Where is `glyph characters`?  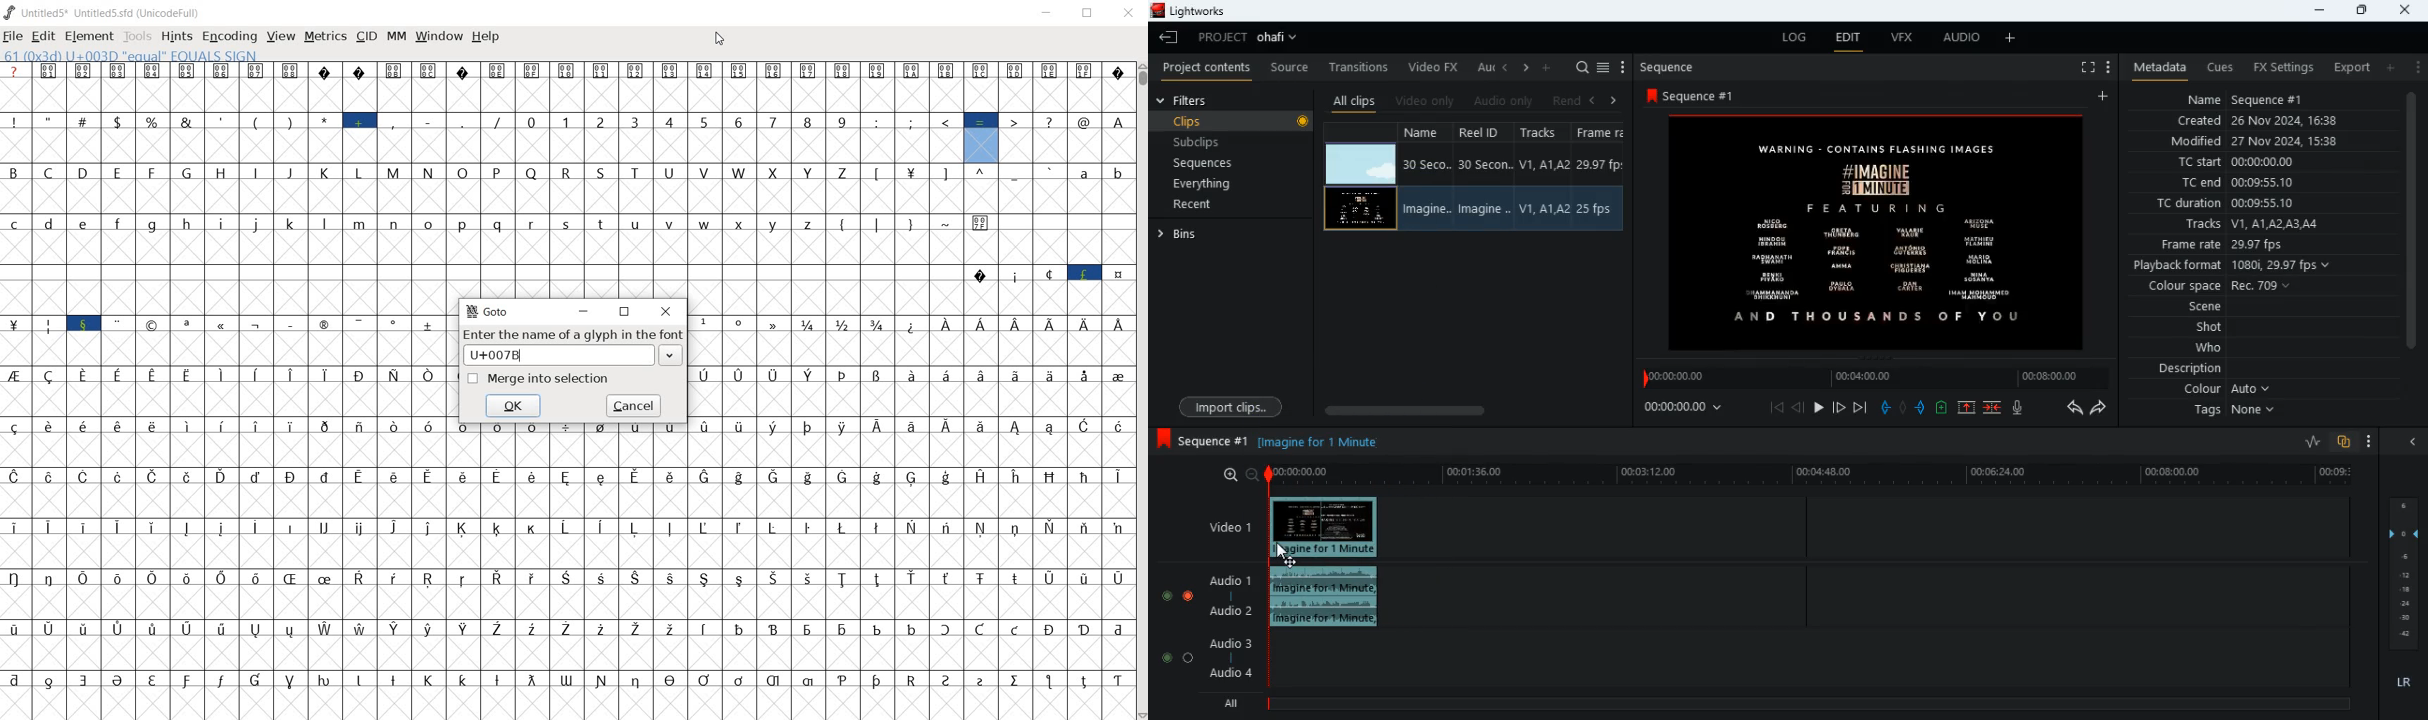
glyph characters is located at coordinates (908, 388).